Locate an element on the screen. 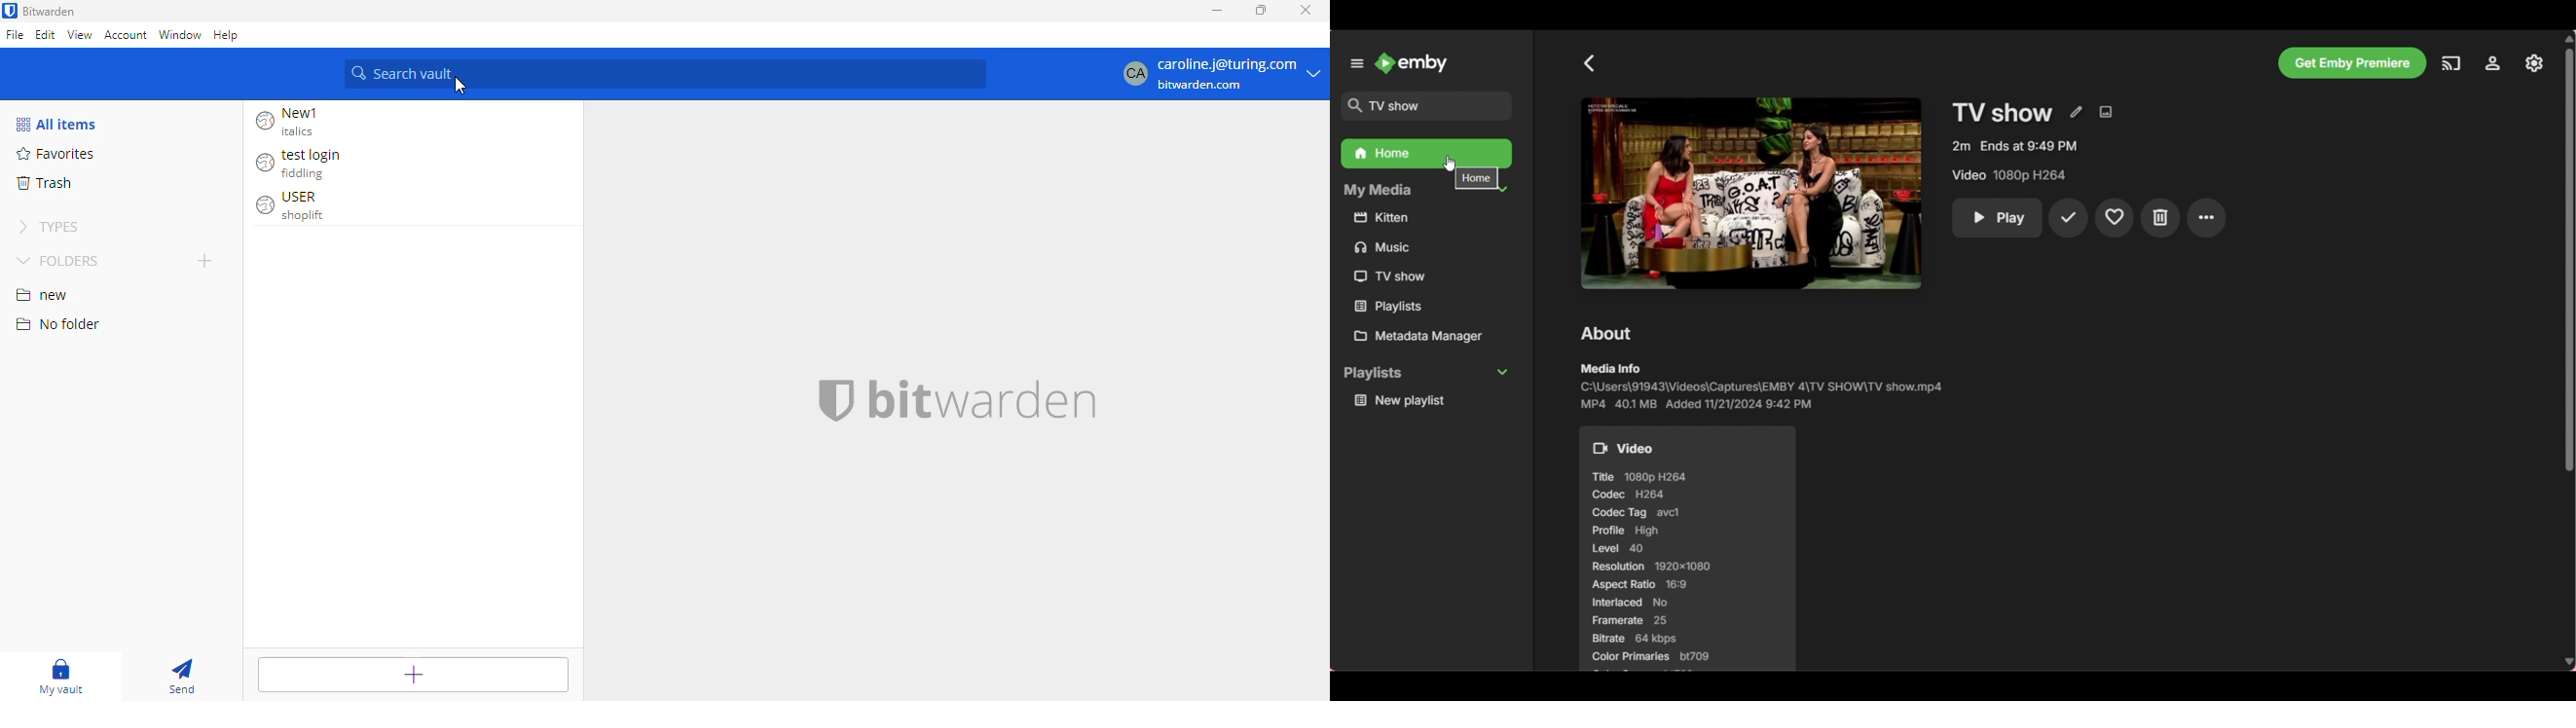 The width and height of the screenshot is (2576, 728). bitwarden is located at coordinates (50, 11).